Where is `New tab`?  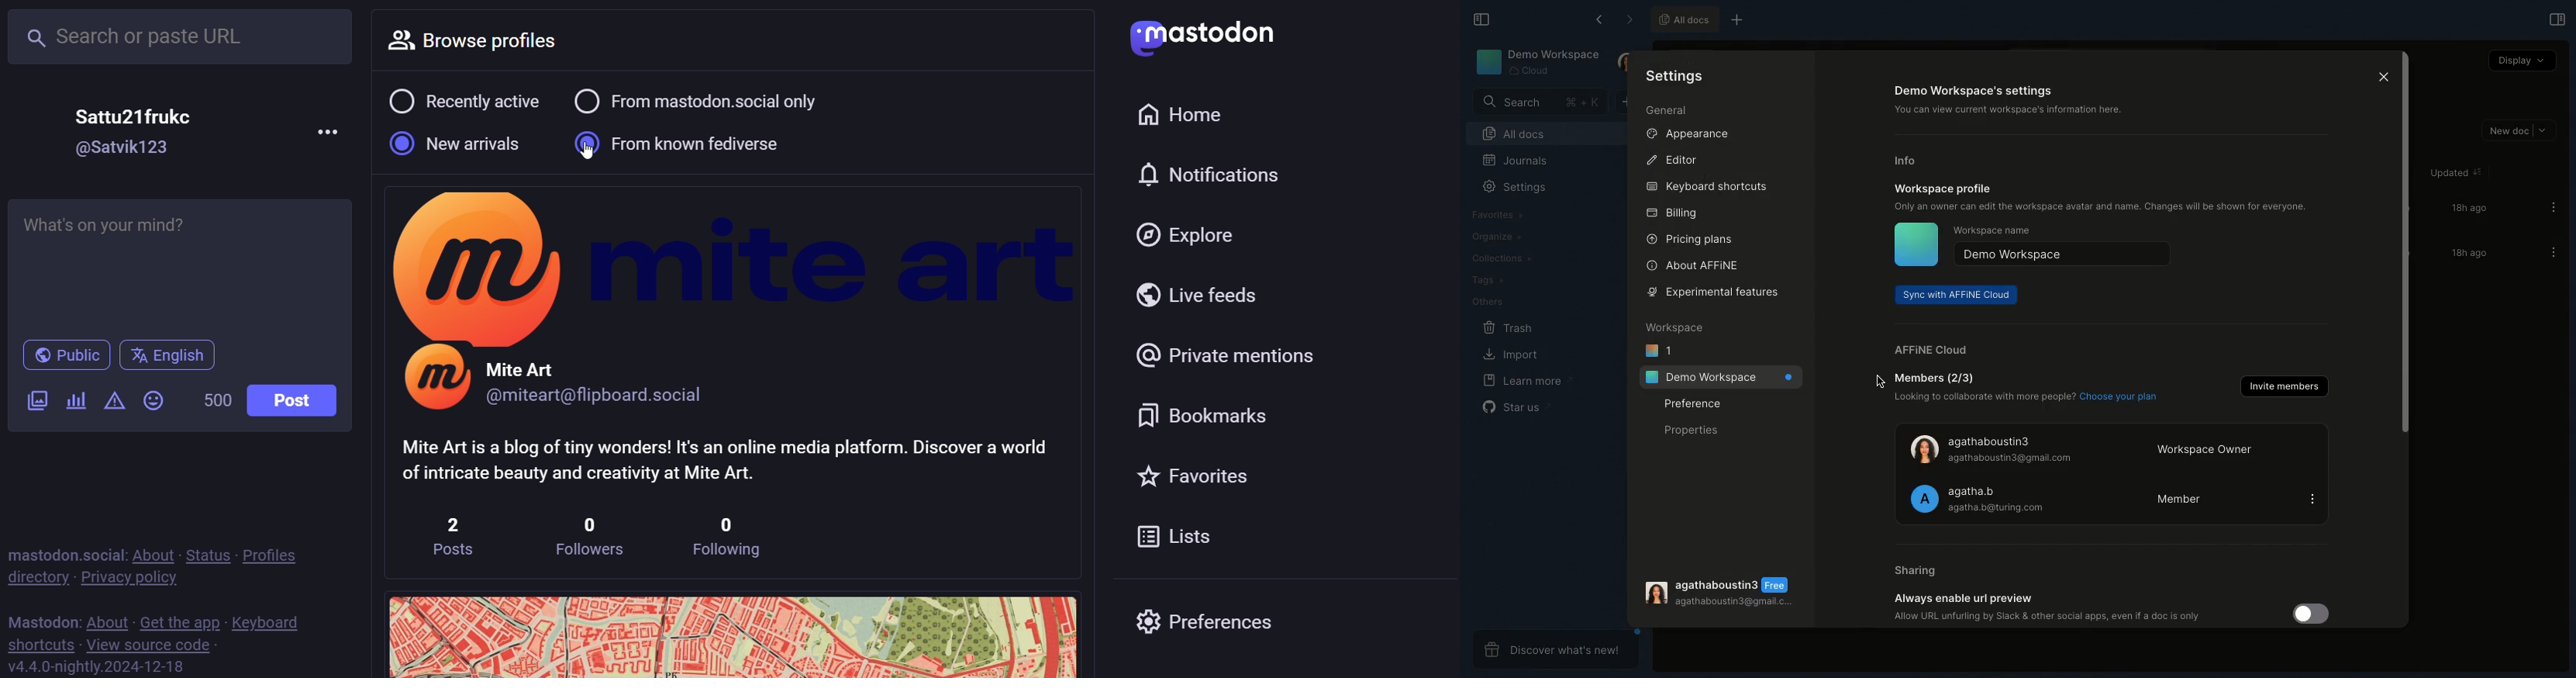
New tab is located at coordinates (1736, 20).